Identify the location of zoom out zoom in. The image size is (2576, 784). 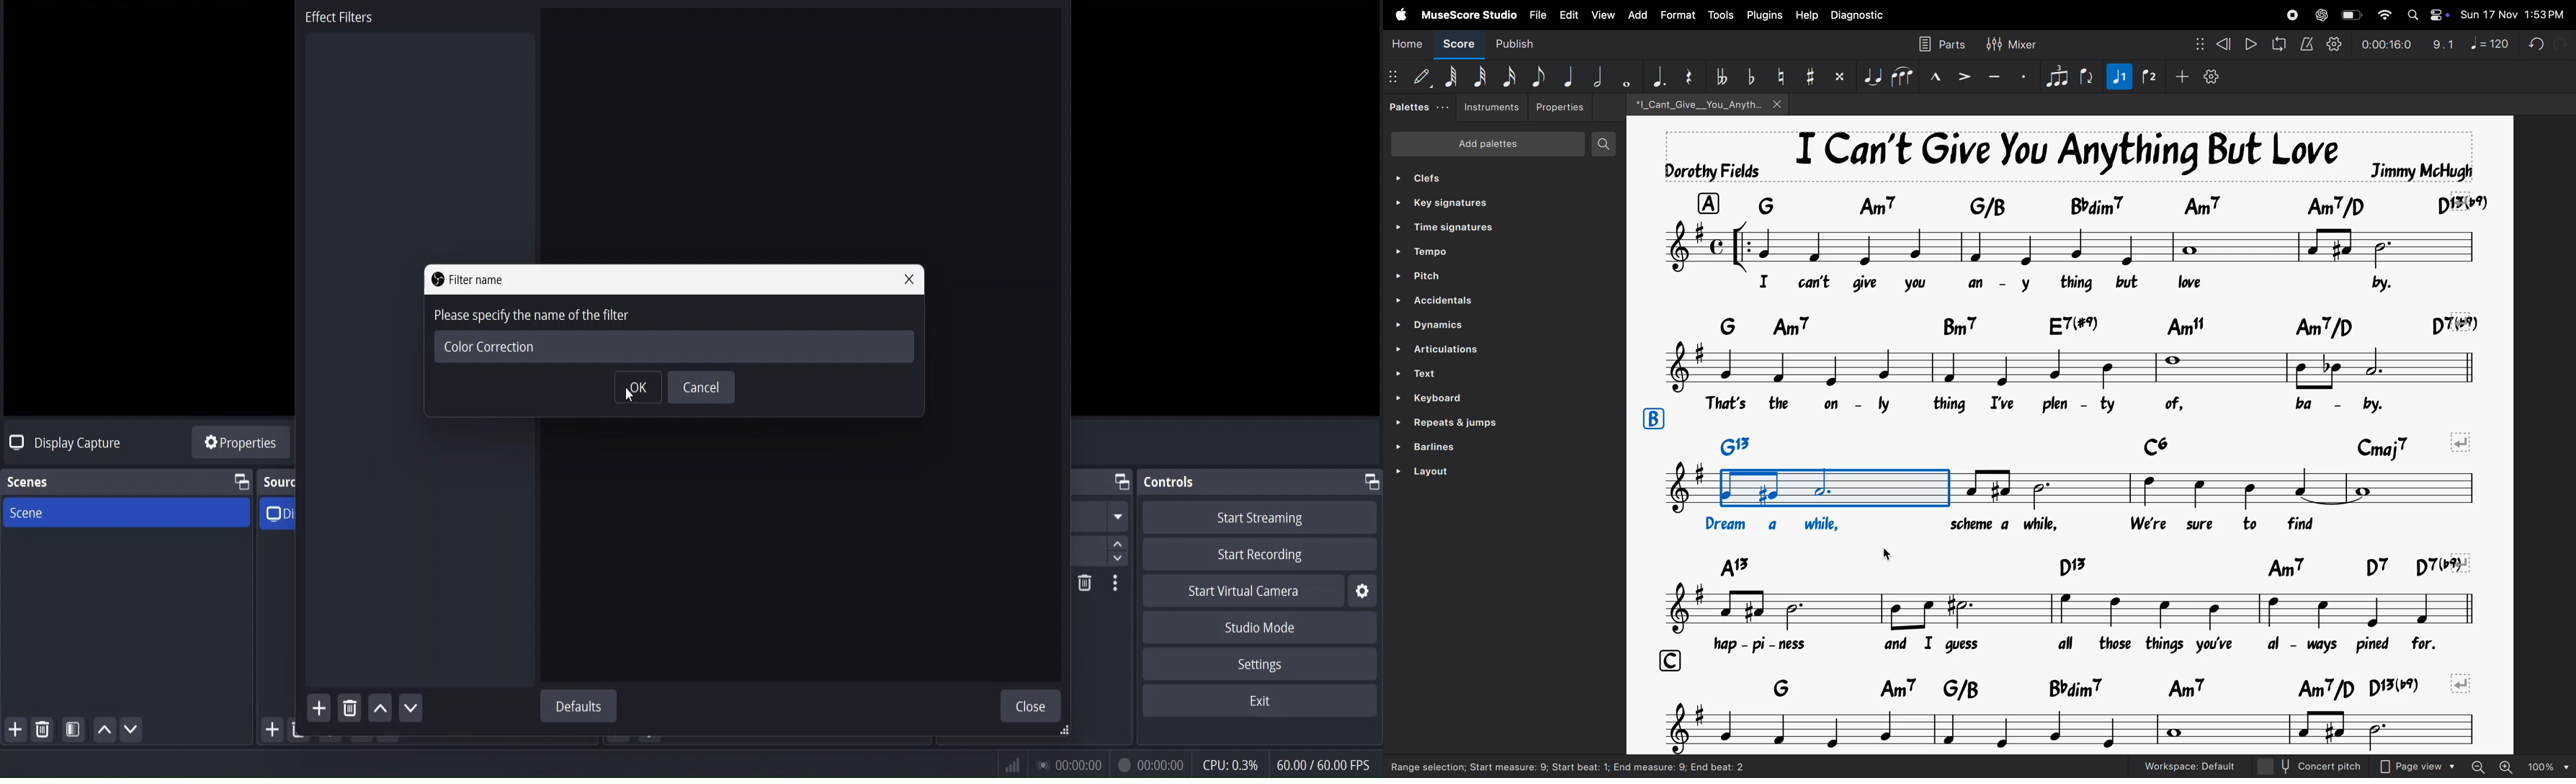
(2513, 767).